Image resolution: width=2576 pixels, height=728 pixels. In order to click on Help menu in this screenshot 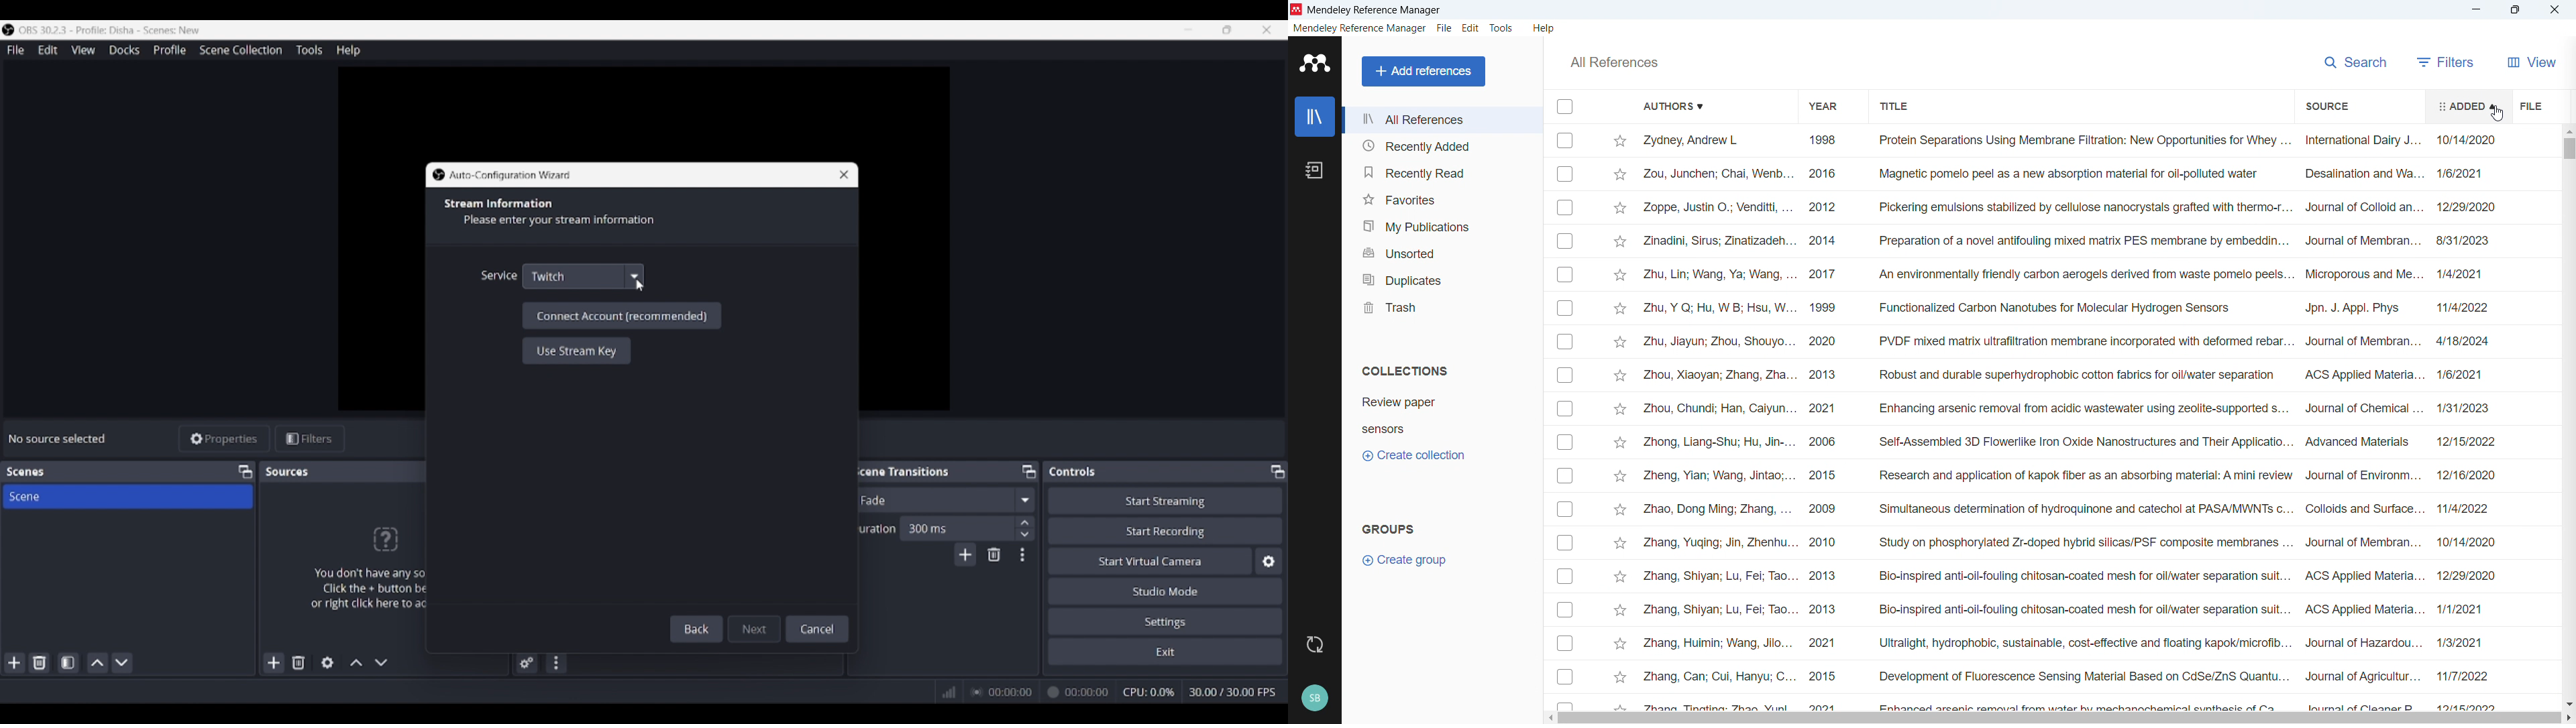, I will do `click(348, 50)`.